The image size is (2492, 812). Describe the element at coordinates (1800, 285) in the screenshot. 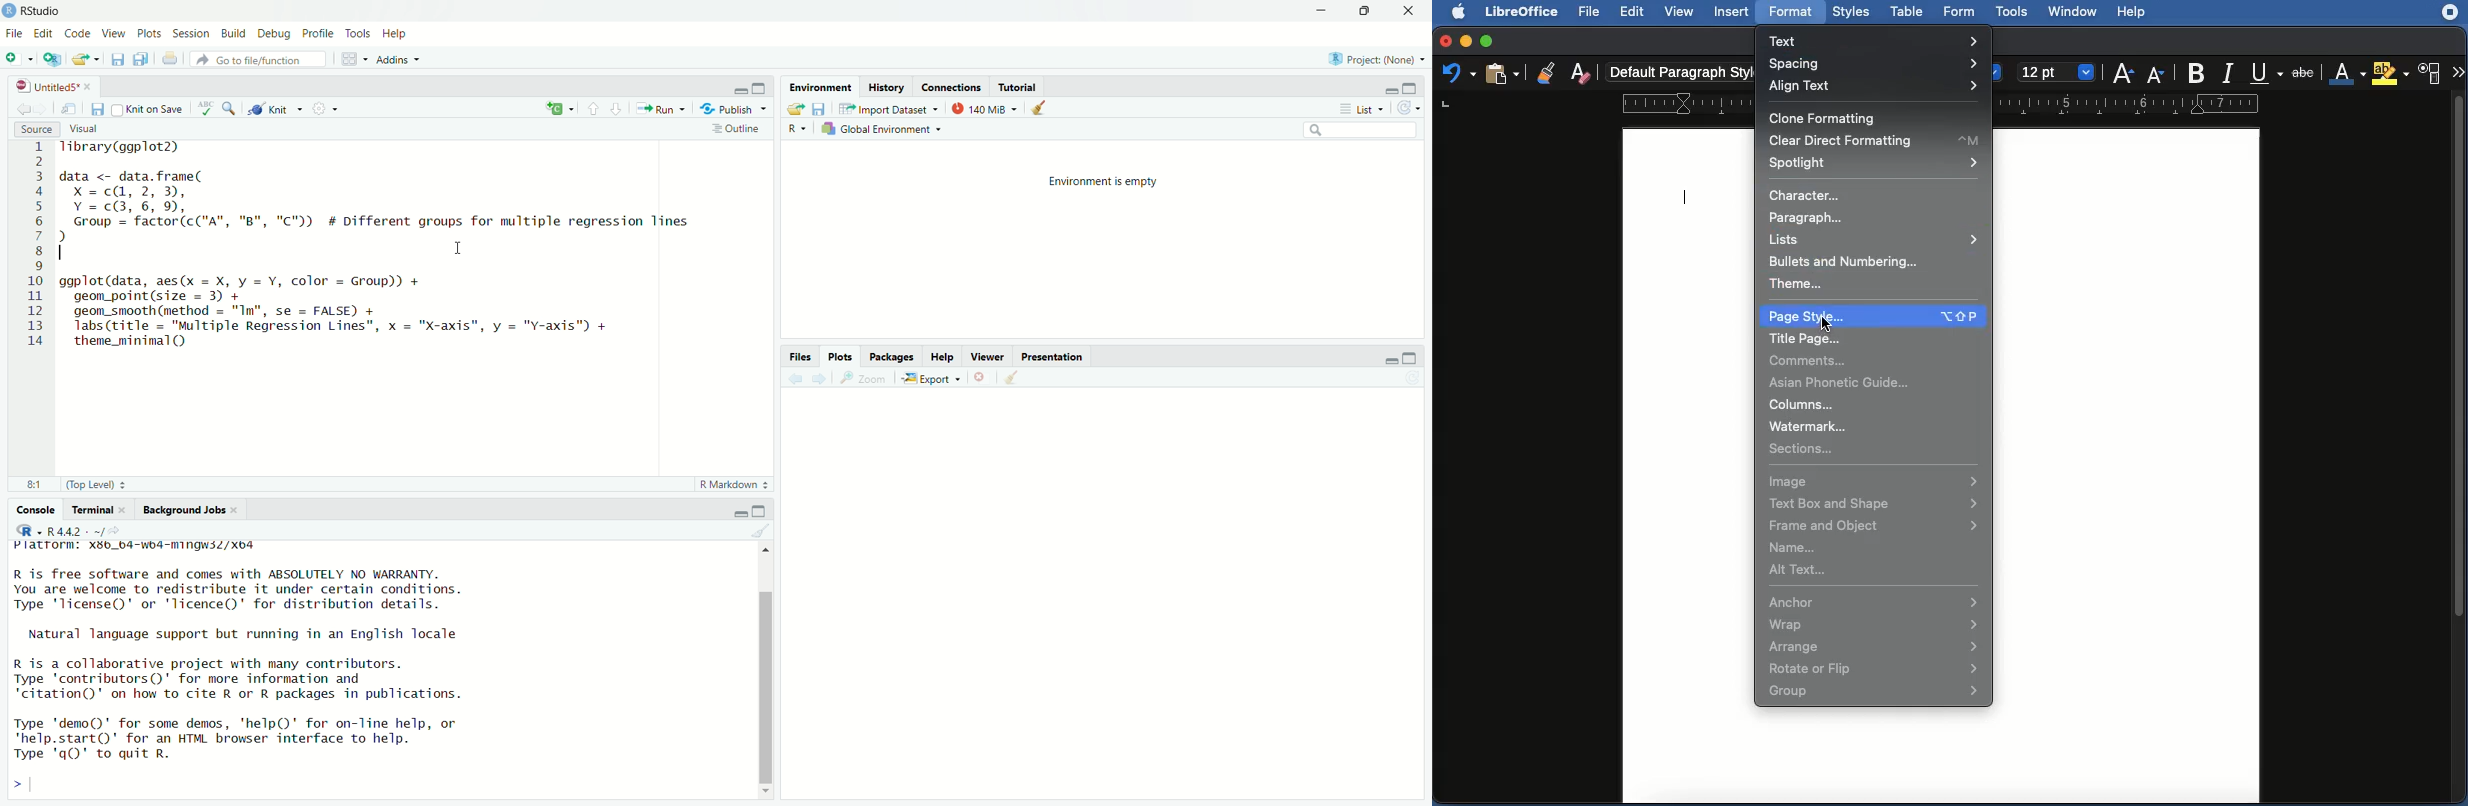

I see `Theme` at that location.